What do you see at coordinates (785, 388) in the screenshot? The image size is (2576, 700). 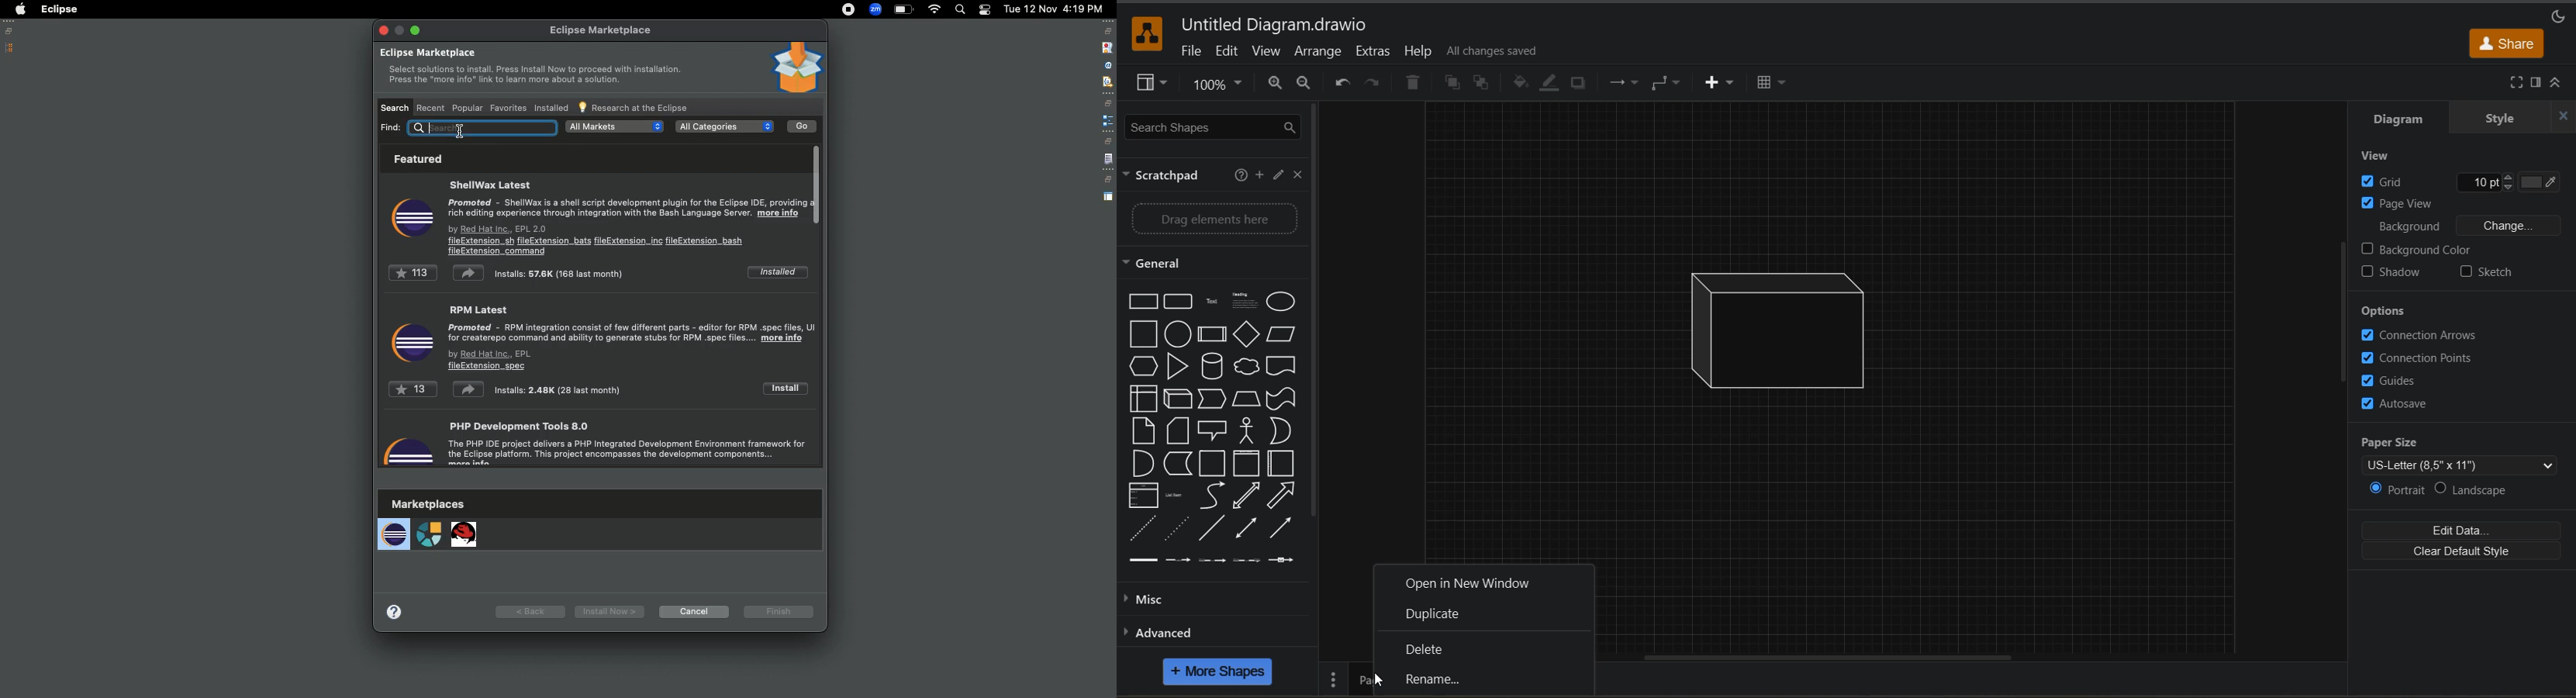 I see `Install` at bounding box center [785, 388].